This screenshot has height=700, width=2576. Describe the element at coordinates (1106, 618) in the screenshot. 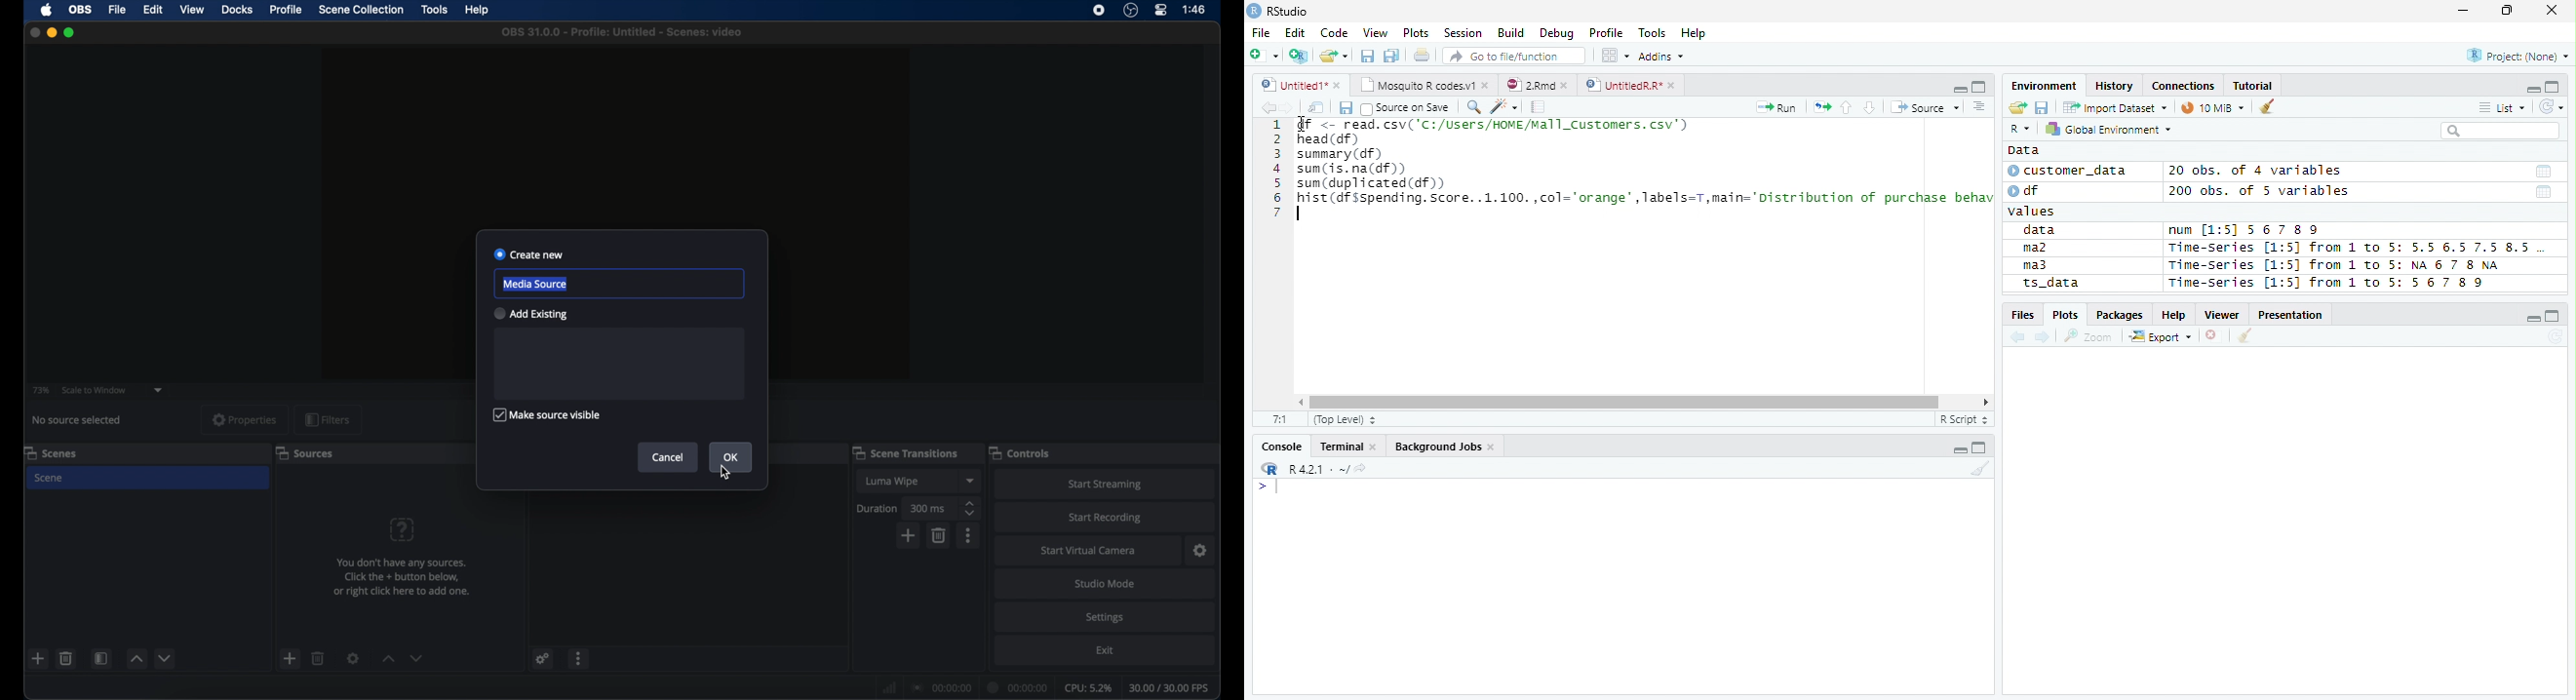

I see `settings` at that location.